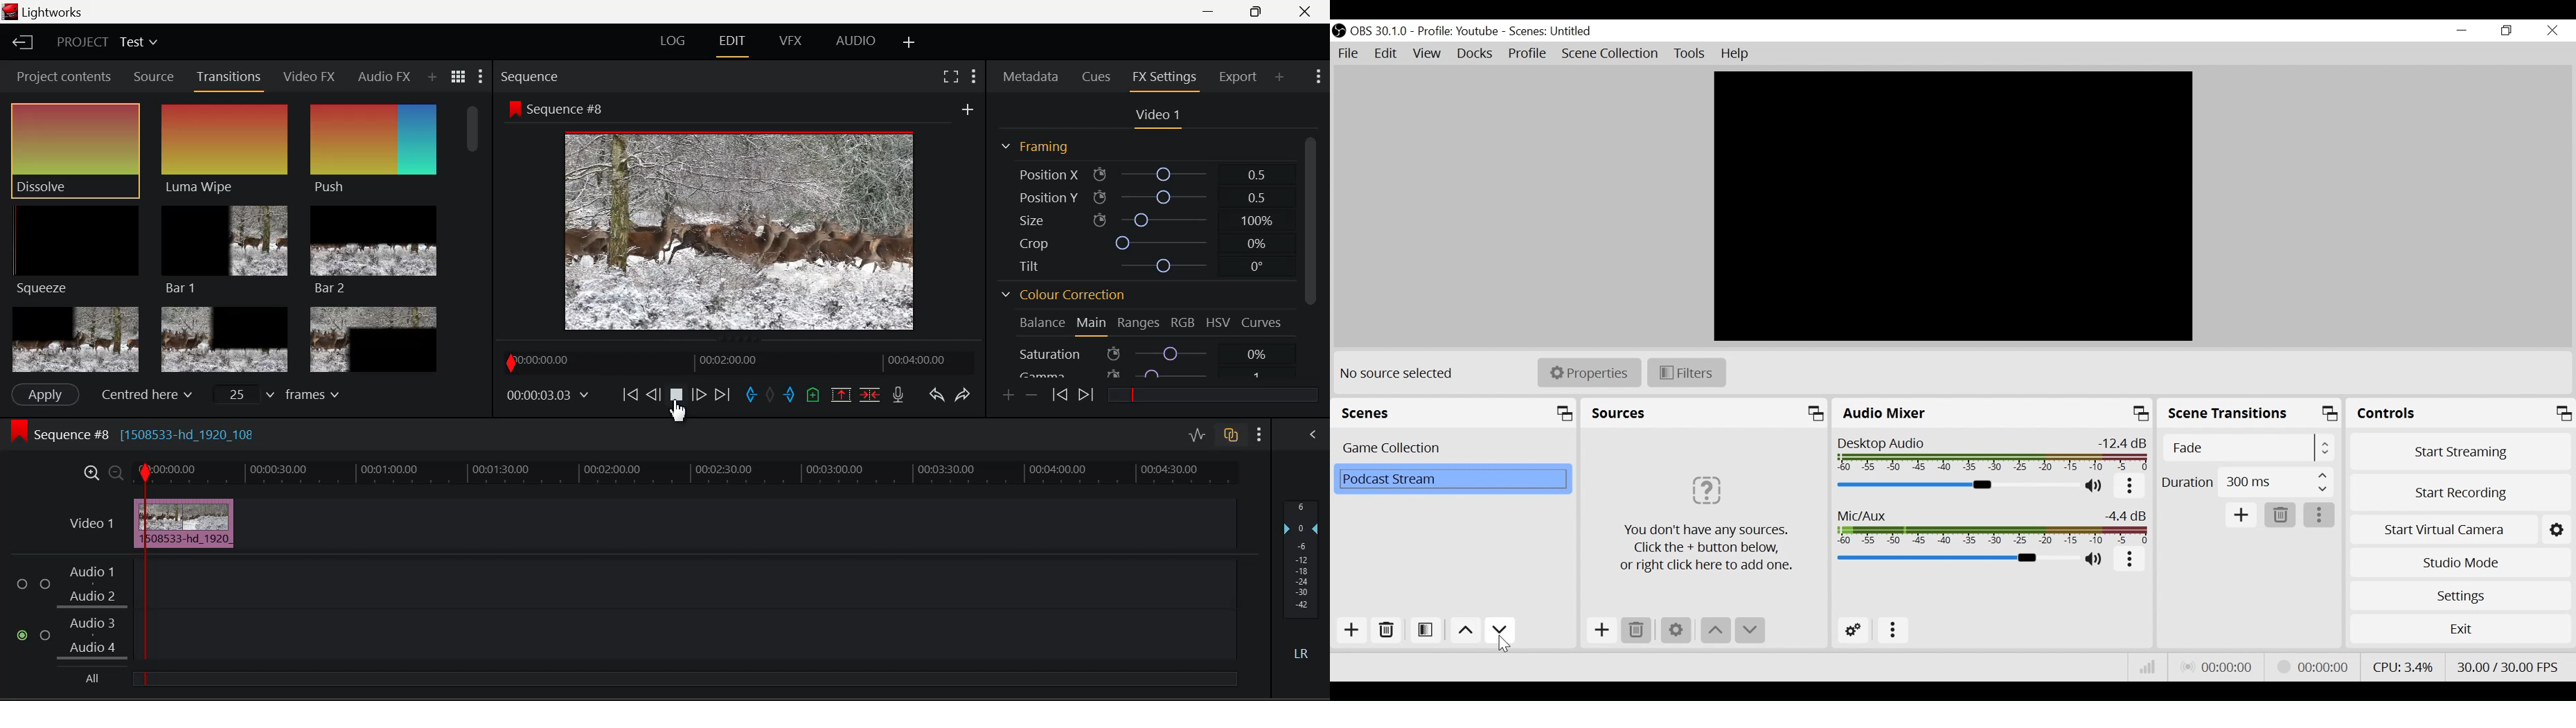  What do you see at coordinates (1427, 632) in the screenshot?
I see `Open Scene Filter` at bounding box center [1427, 632].